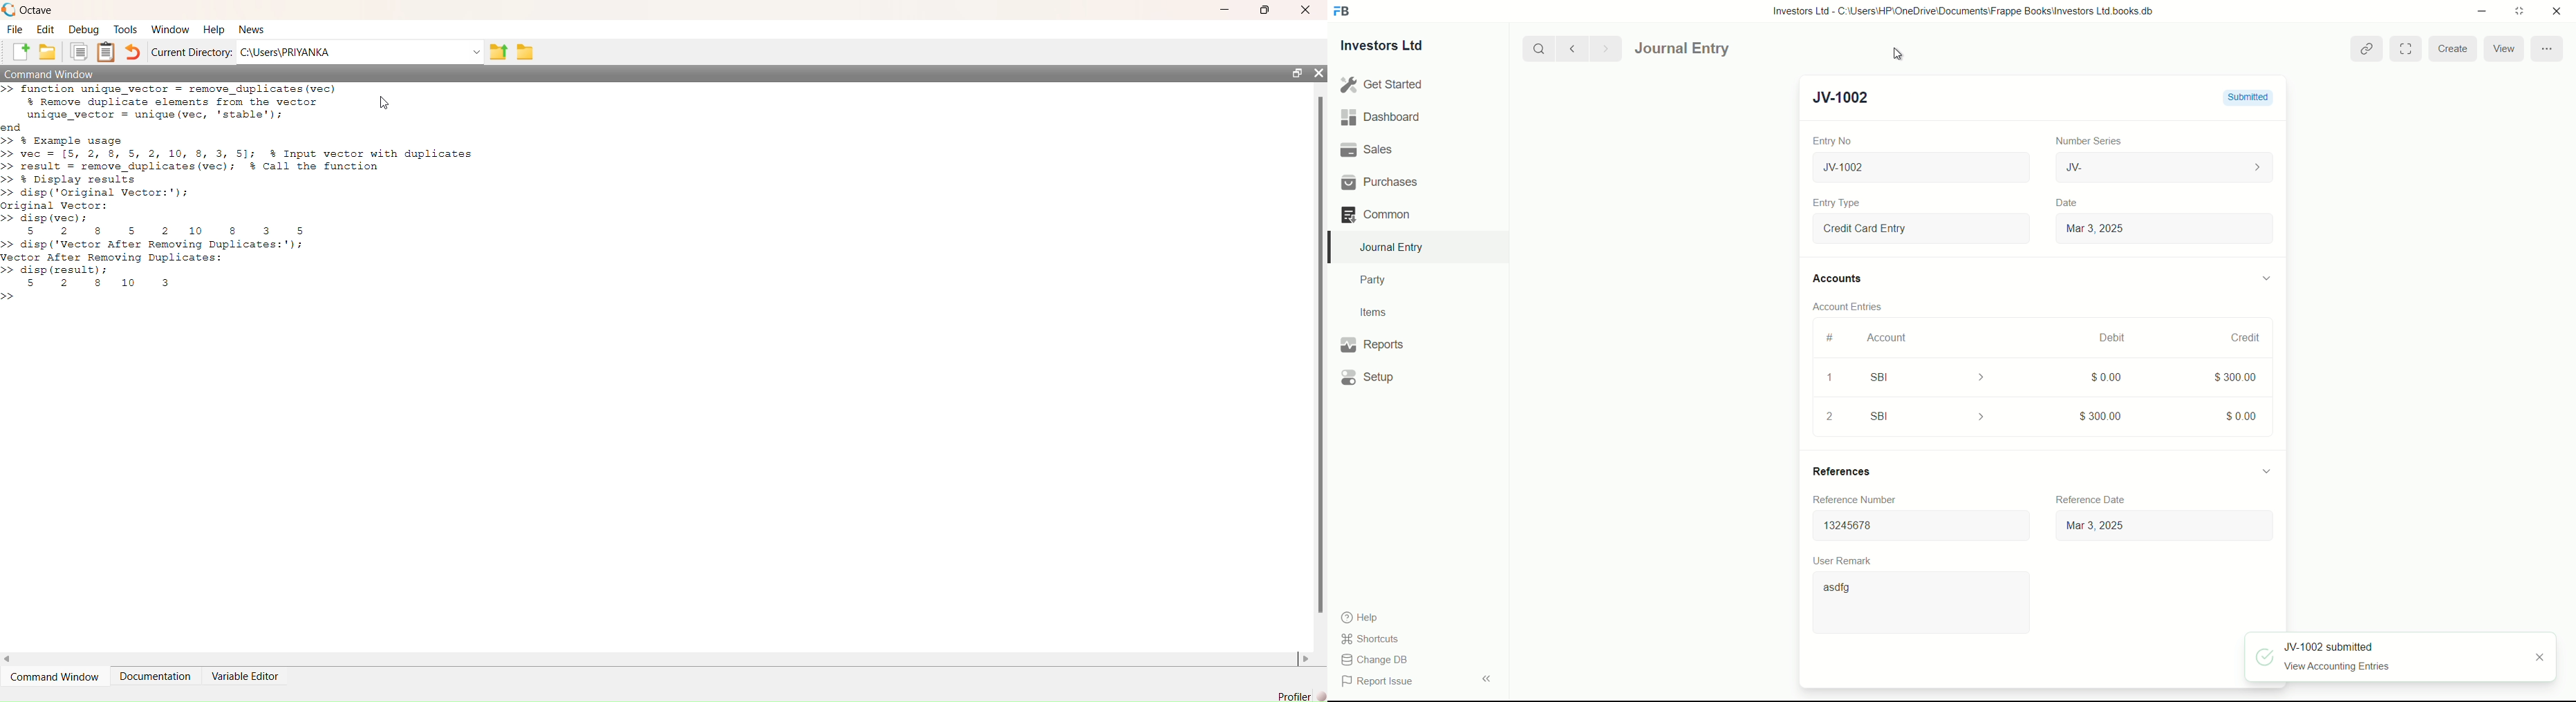 This screenshot has height=728, width=2576. Describe the element at coordinates (1537, 47) in the screenshot. I see `search` at that location.